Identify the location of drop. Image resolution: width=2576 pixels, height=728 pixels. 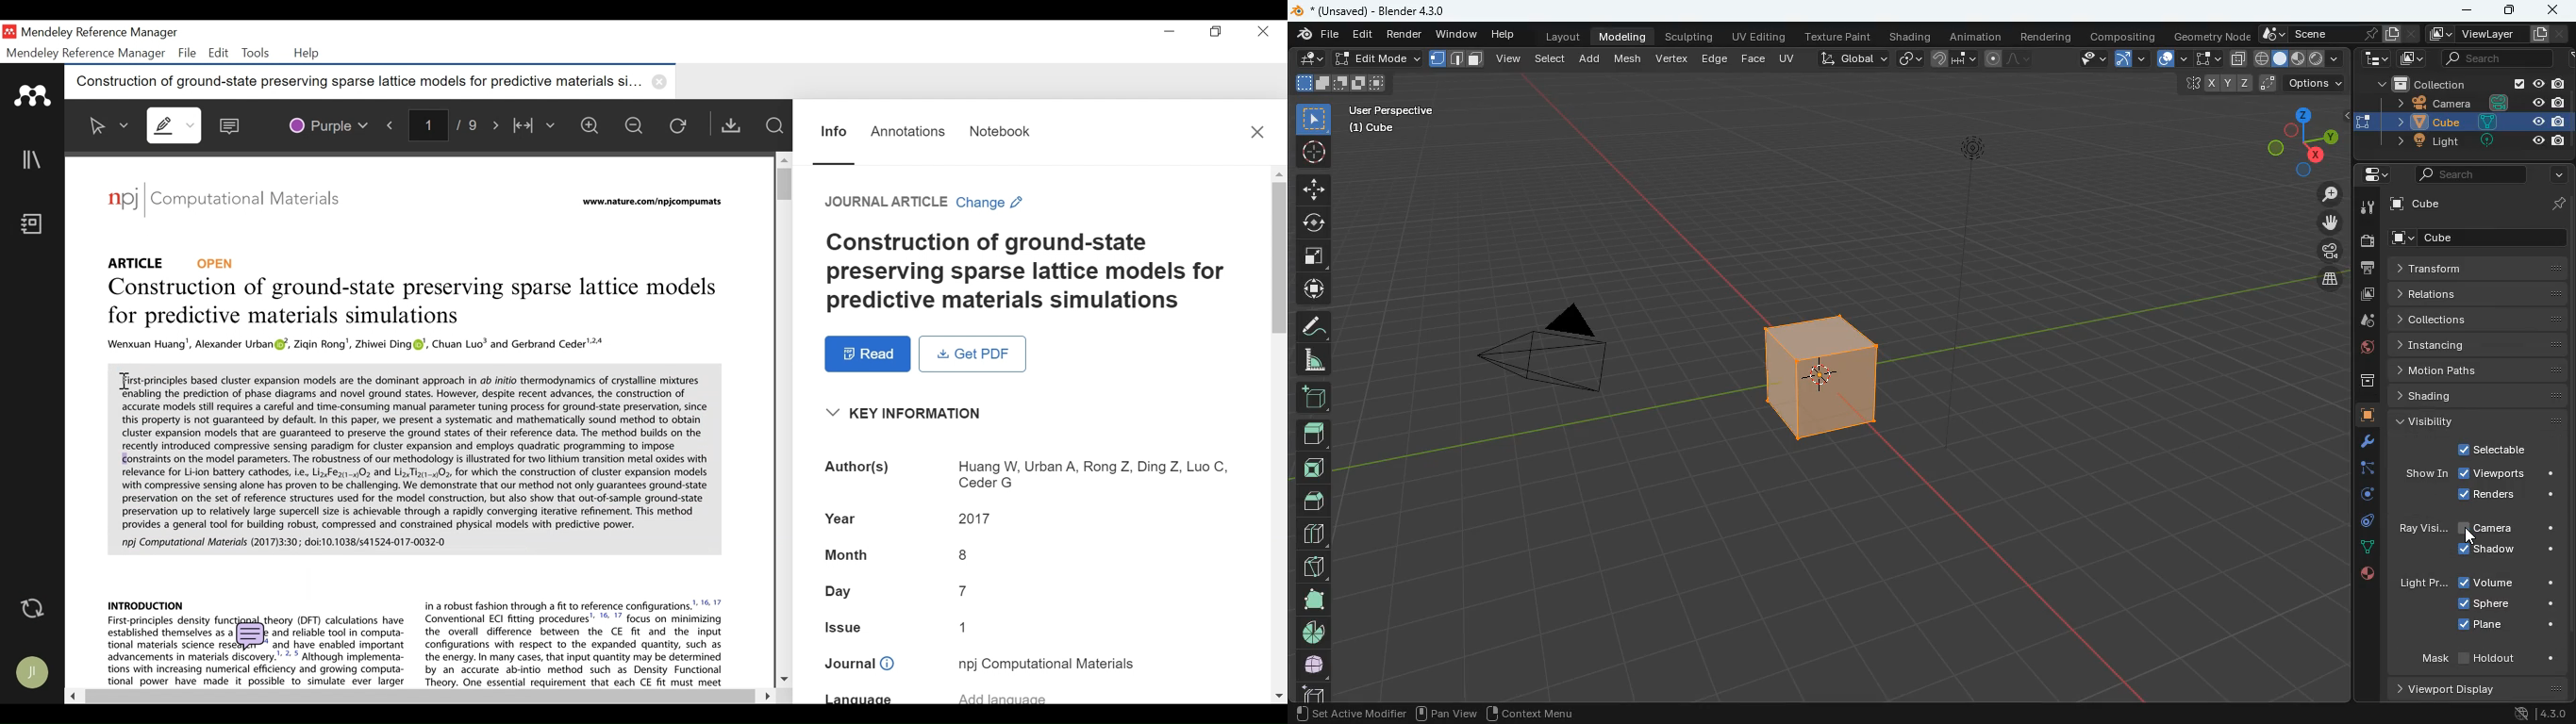
(2364, 321).